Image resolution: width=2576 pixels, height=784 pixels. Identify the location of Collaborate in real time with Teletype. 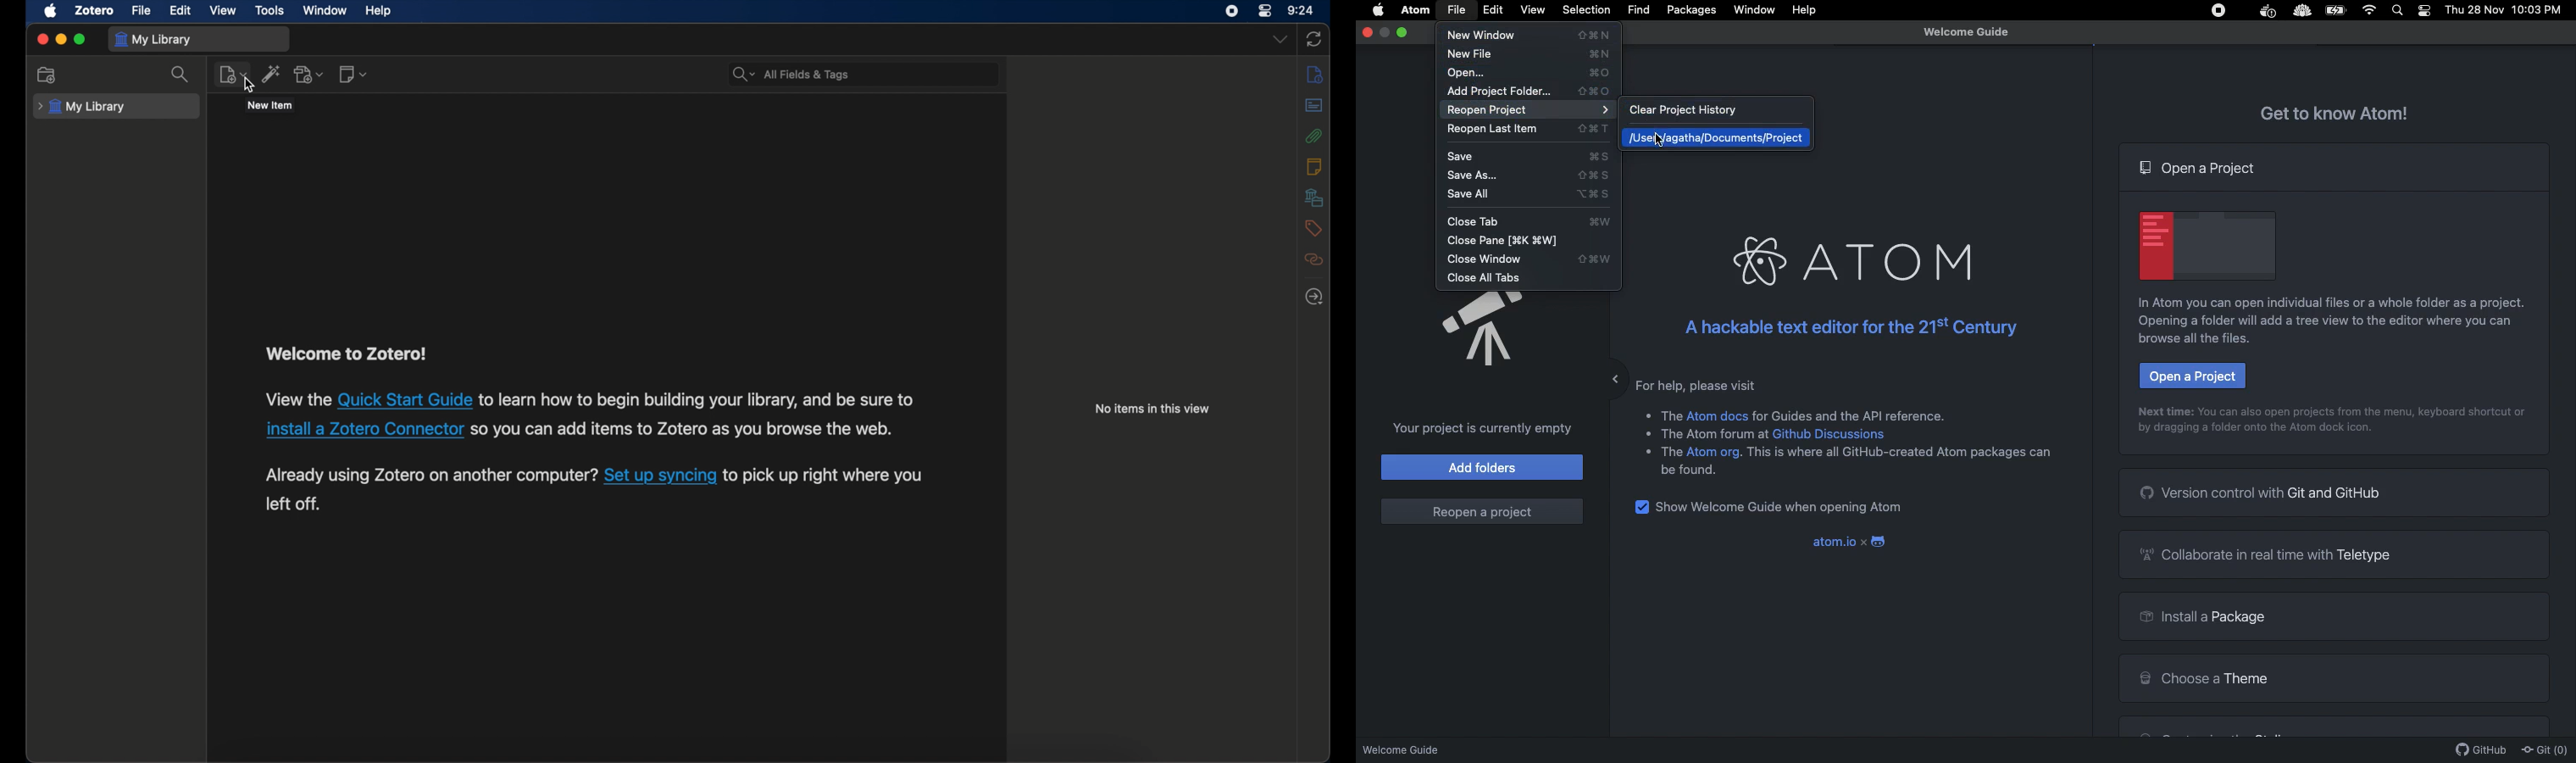
(2271, 554).